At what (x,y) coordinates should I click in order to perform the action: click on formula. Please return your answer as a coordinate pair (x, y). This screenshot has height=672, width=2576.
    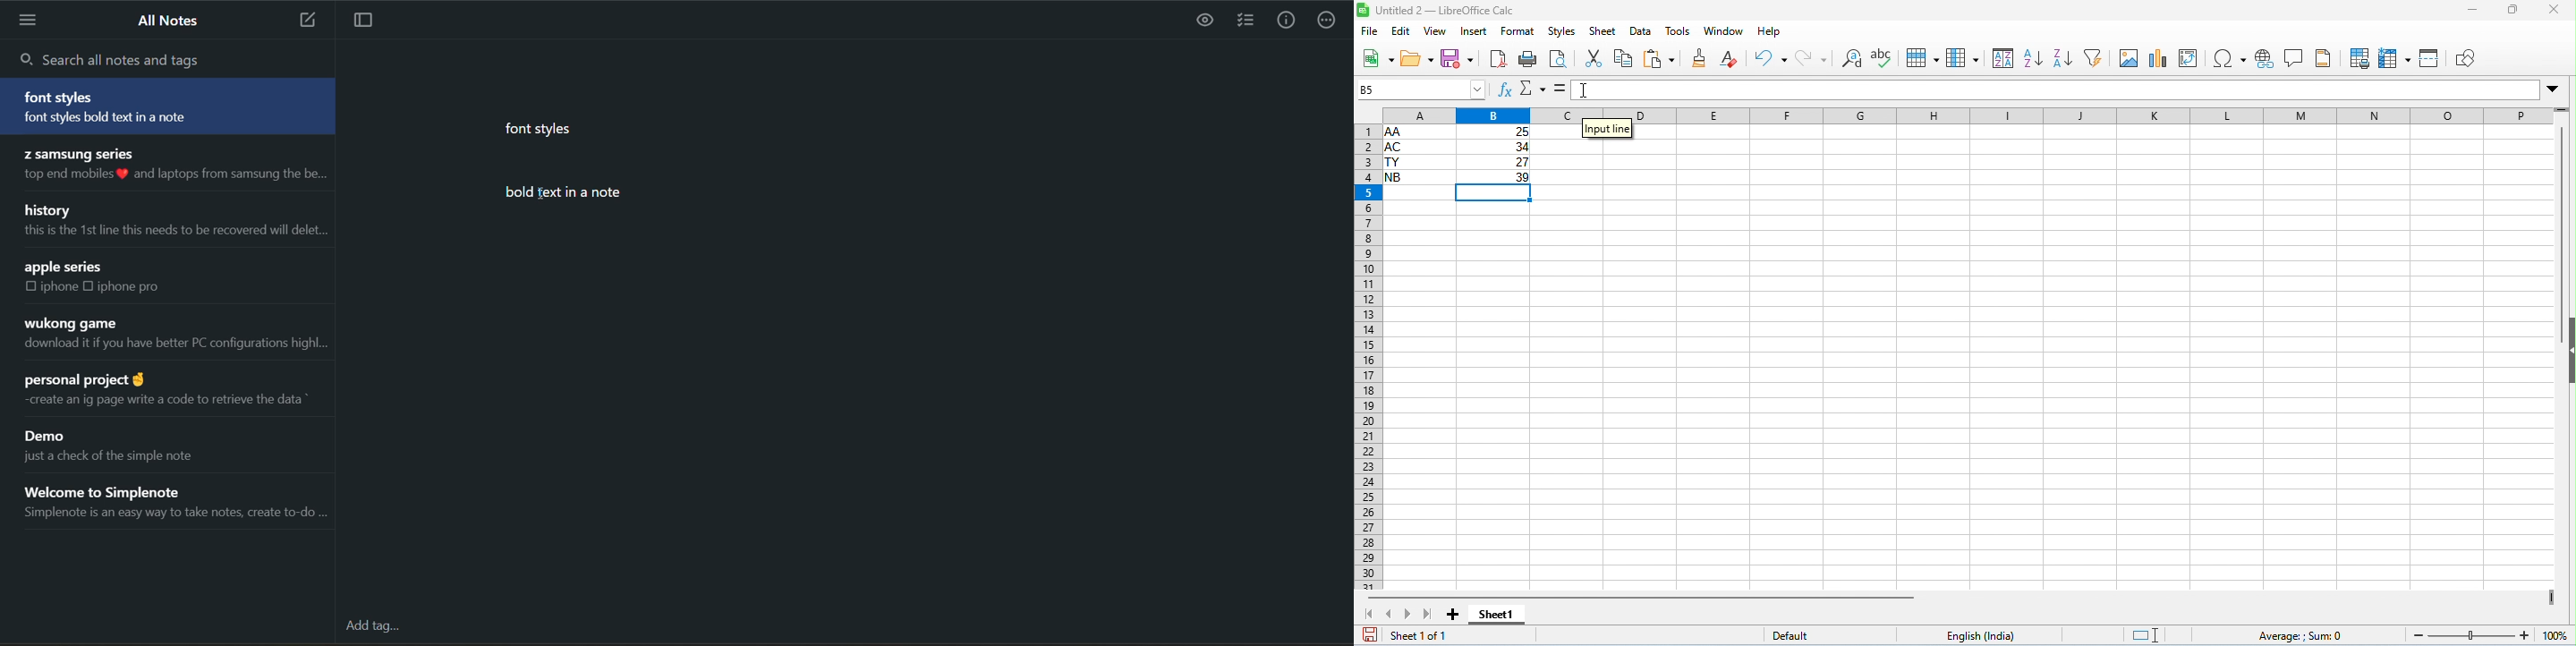
    Looking at the image, I should click on (2303, 635).